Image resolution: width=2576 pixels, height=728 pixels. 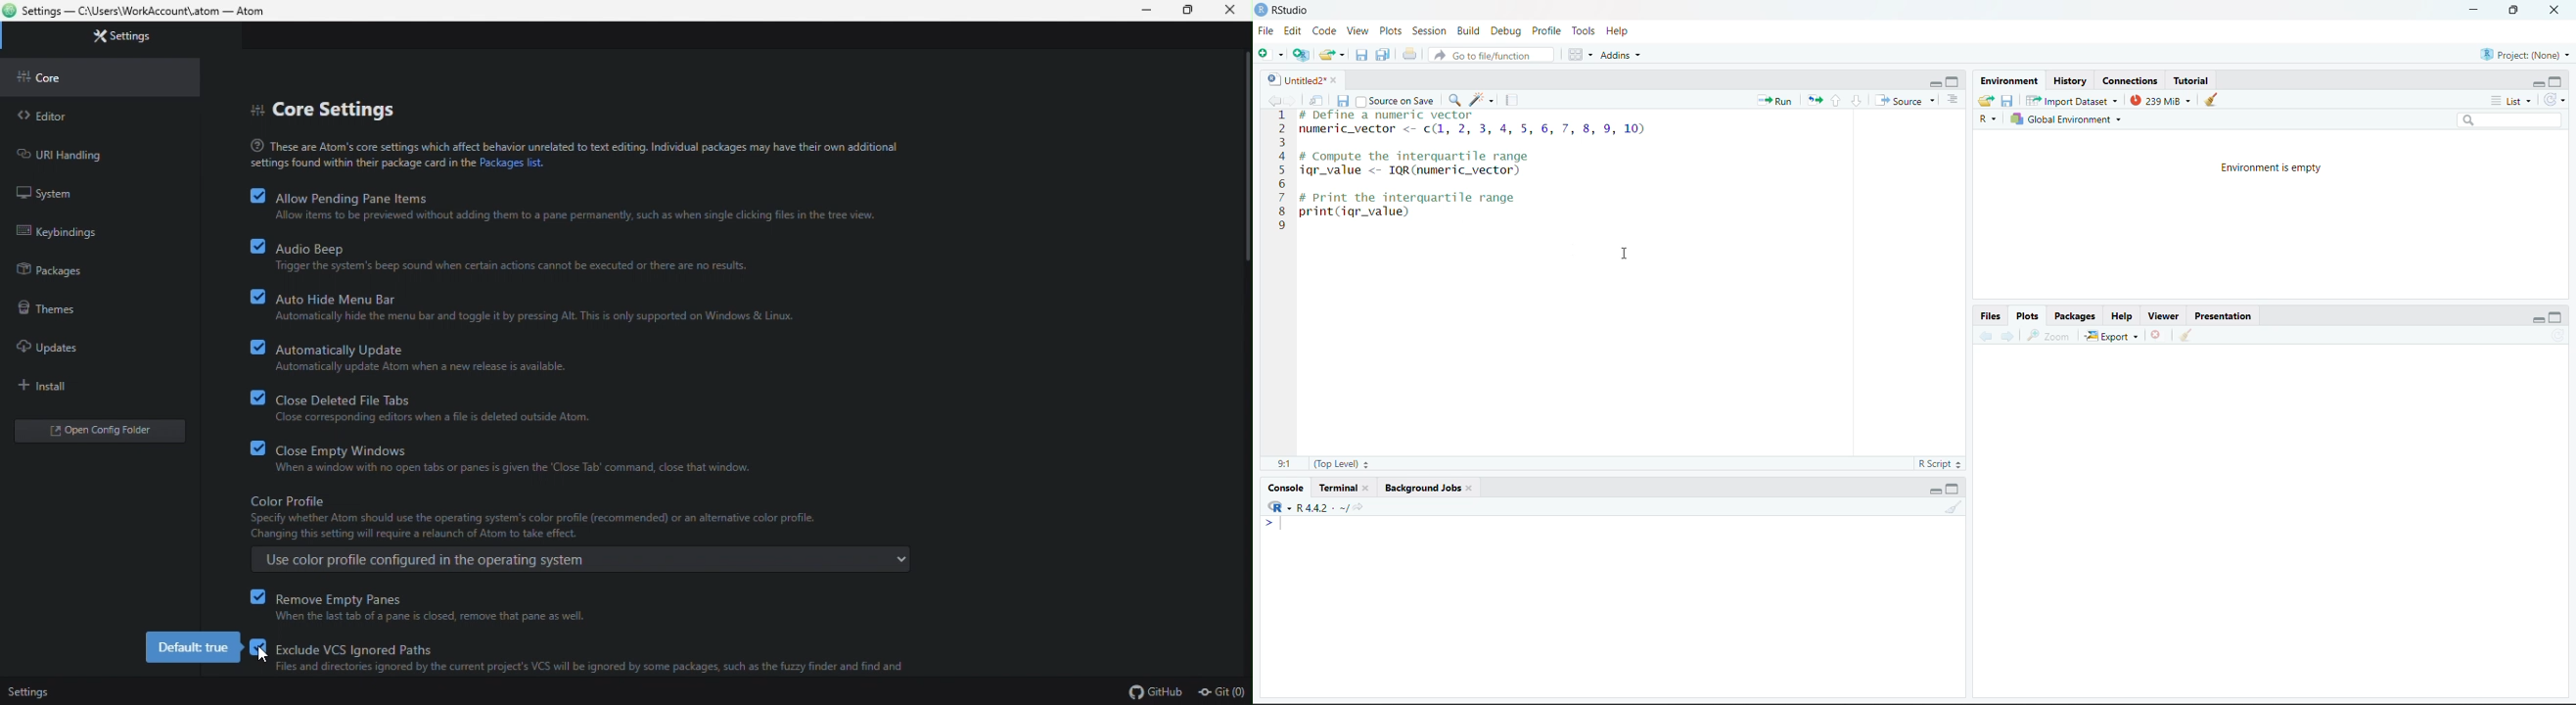 What do you see at coordinates (1429, 30) in the screenshot?
I see `Session` at bounding box center [1429, 30].